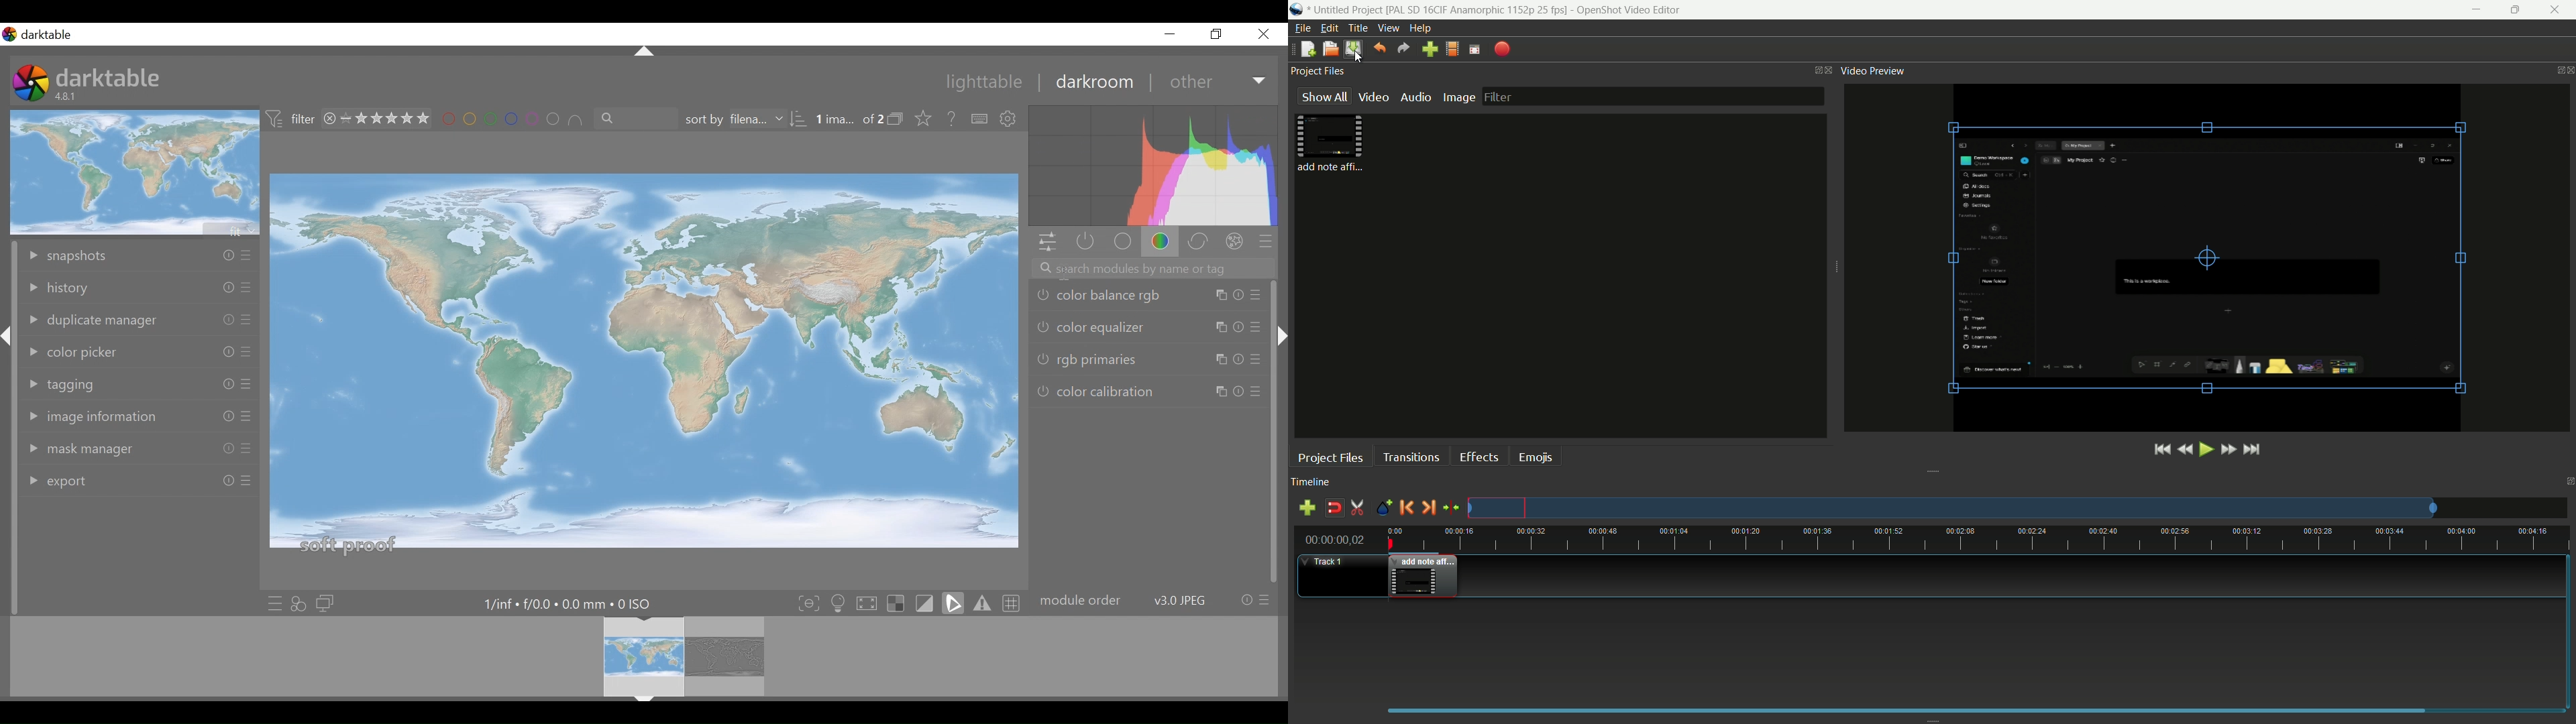 This screenshot has height=728, width=2576. Describe the element at coordinates (1148, 326) in the screenshot. I see `color equalizer` at that location.